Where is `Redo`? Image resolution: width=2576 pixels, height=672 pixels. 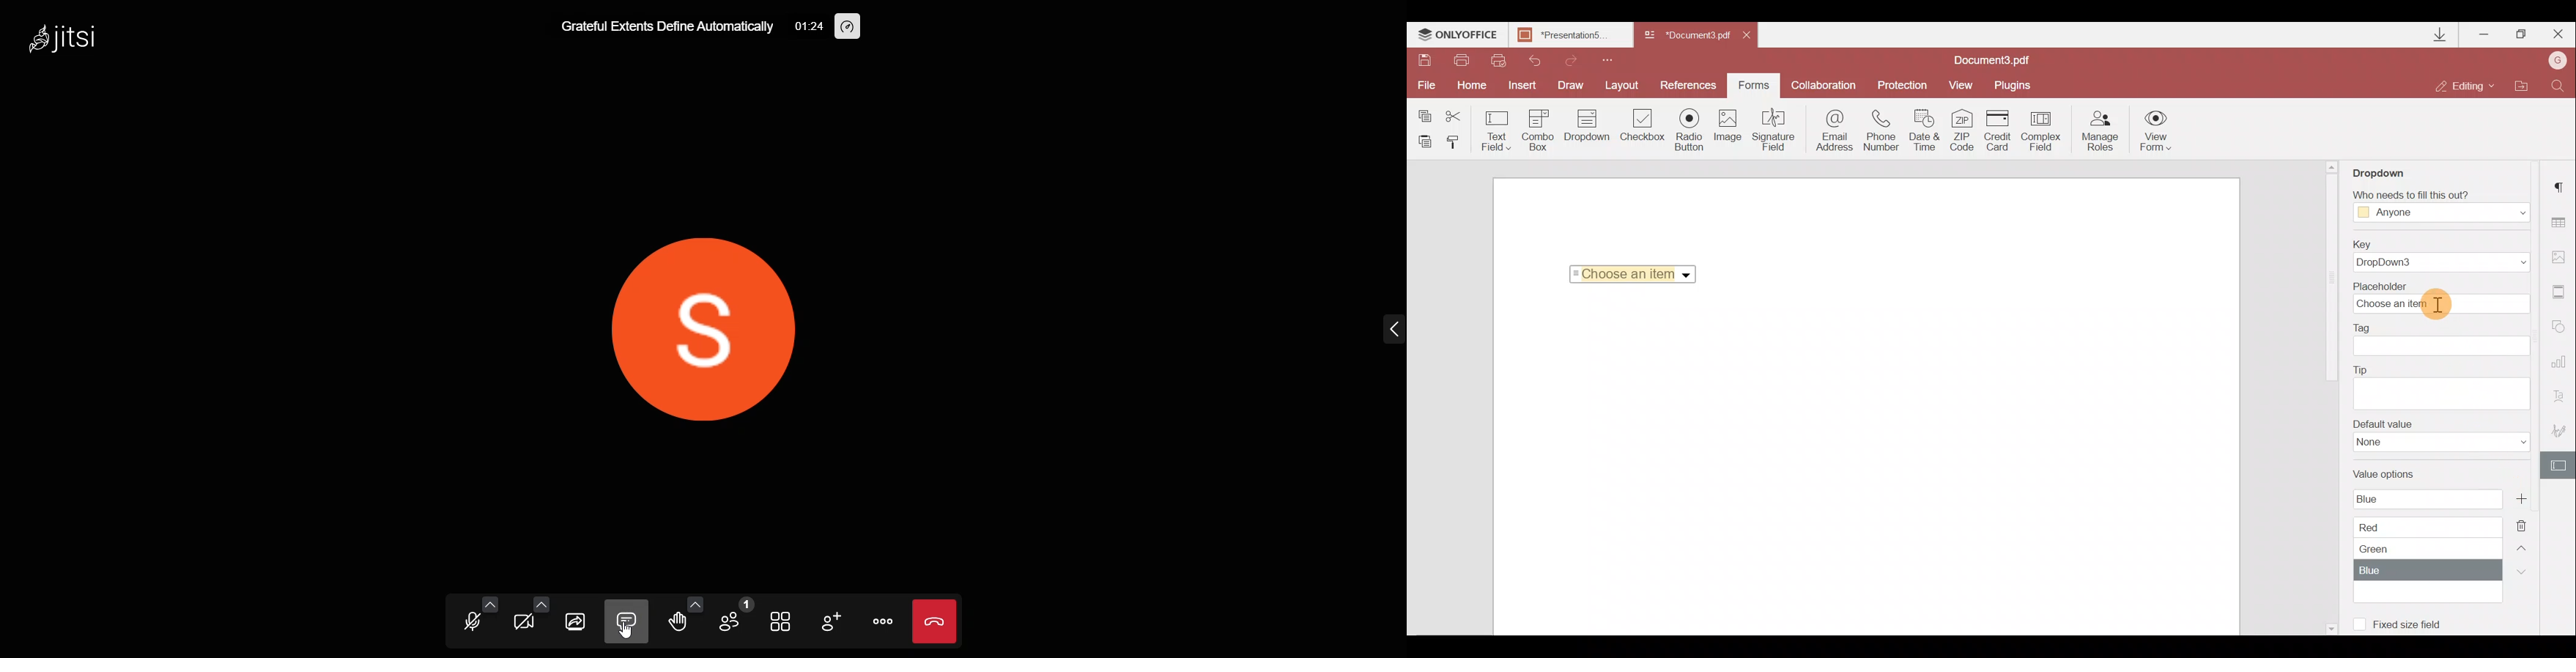
Redo is located at coordinates (1572, 59).